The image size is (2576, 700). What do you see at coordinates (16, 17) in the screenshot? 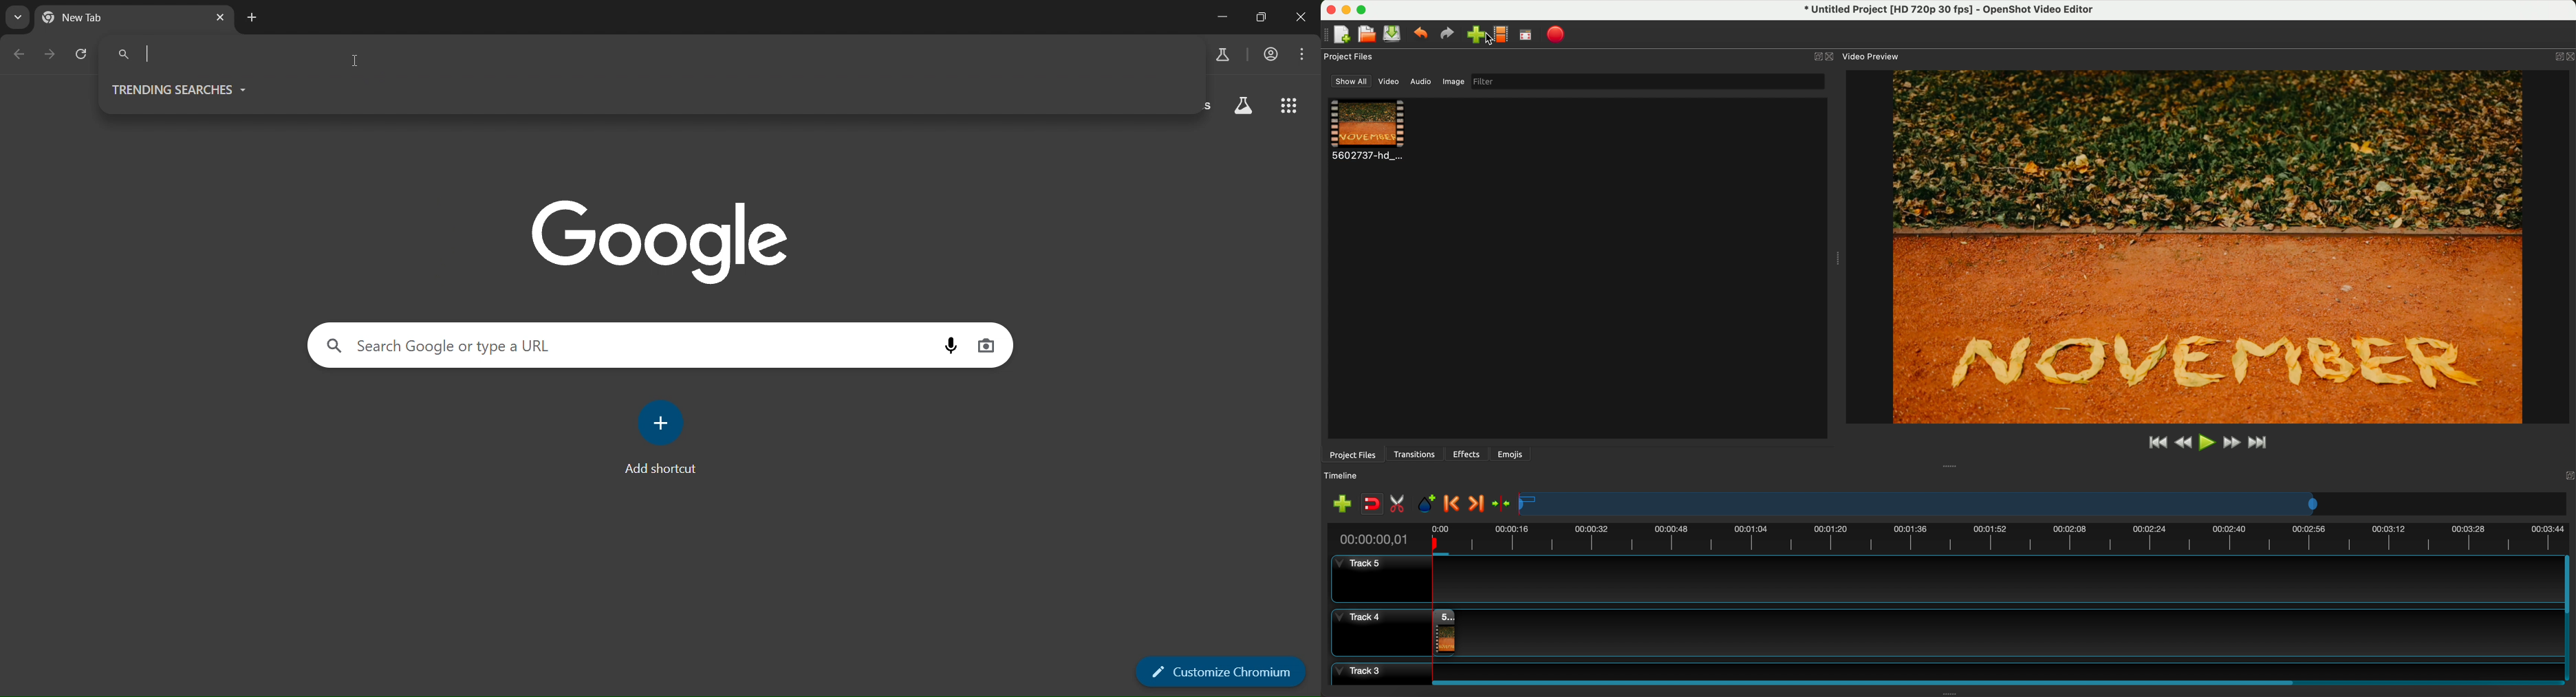
I see `search tabs` at bounding box center [16, 17].